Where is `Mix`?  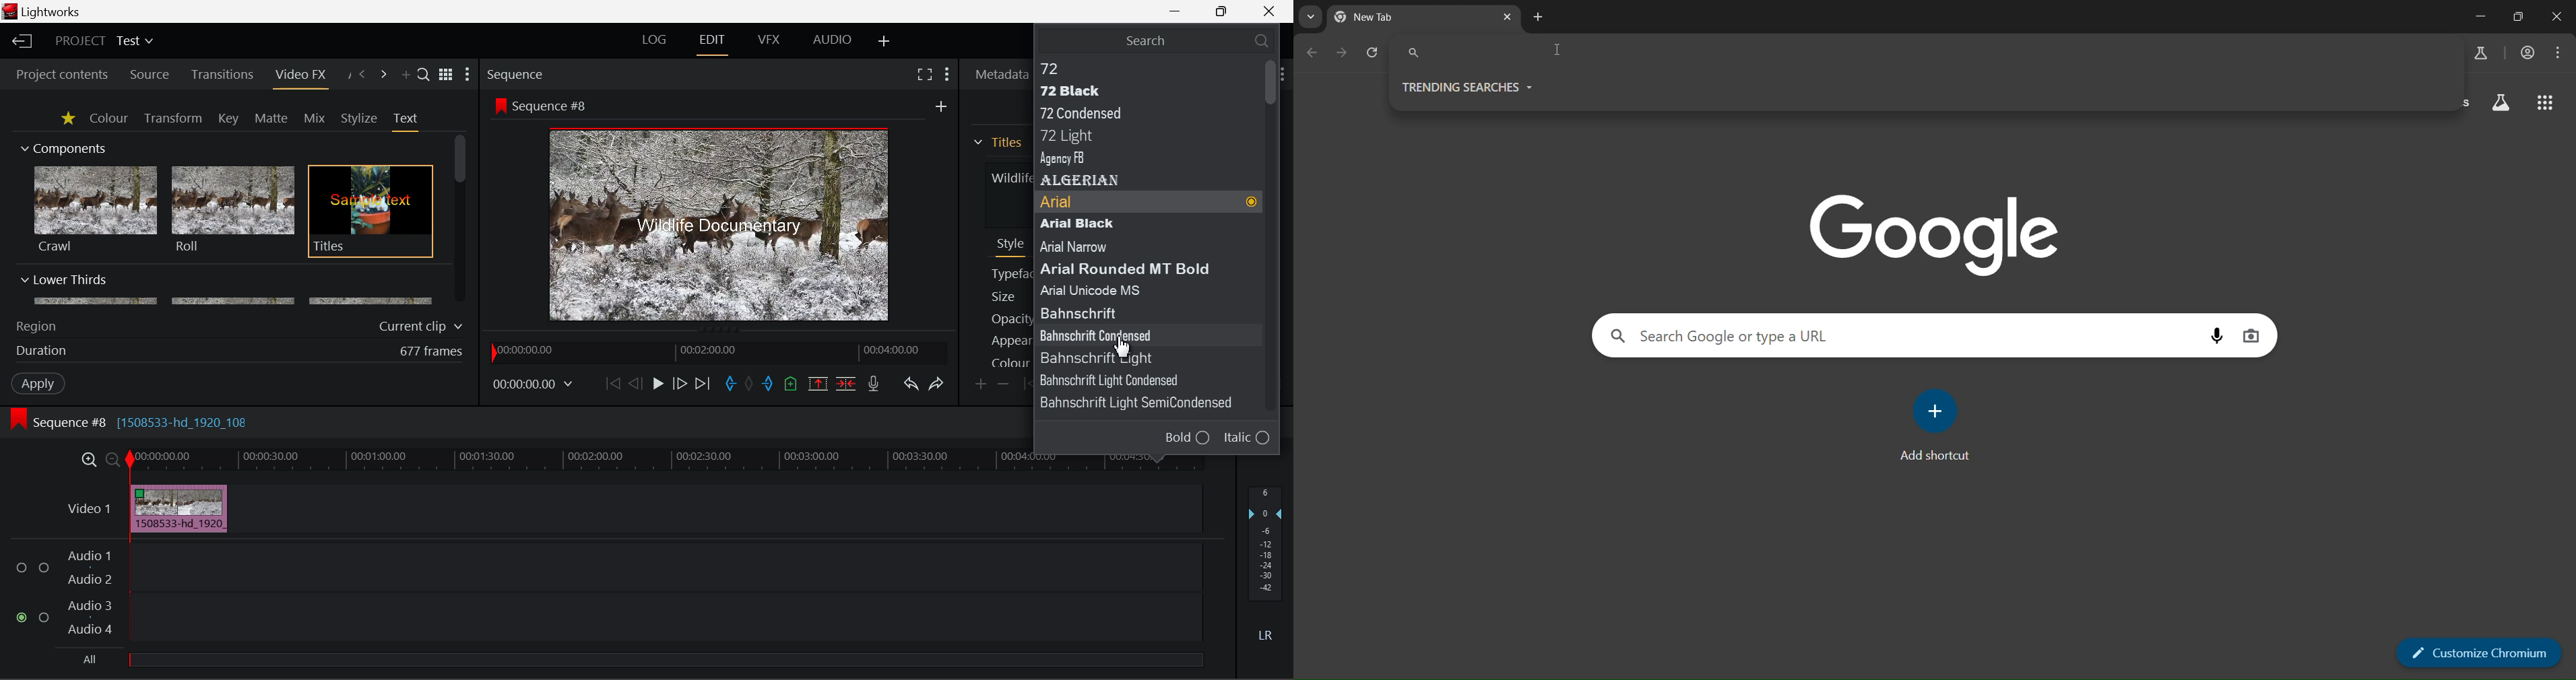 Mix is located at coordinates (314, 119).